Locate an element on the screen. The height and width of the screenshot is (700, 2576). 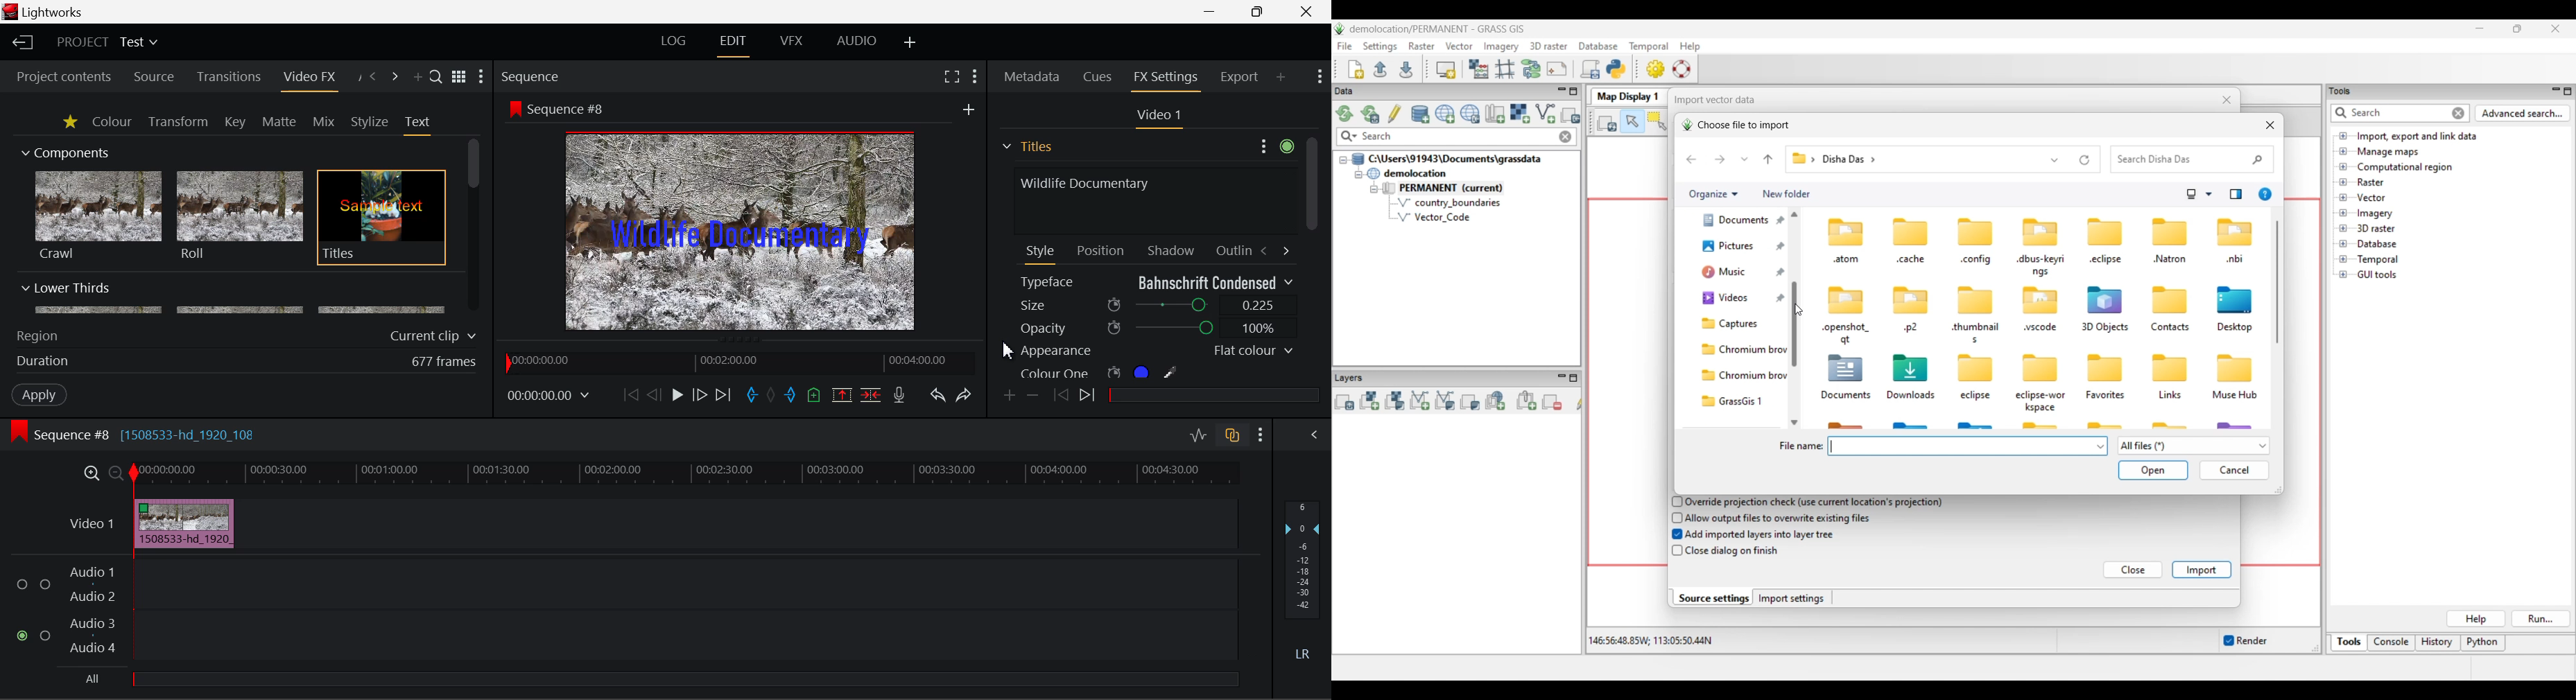
Undo is located at coordinates (937, 396).